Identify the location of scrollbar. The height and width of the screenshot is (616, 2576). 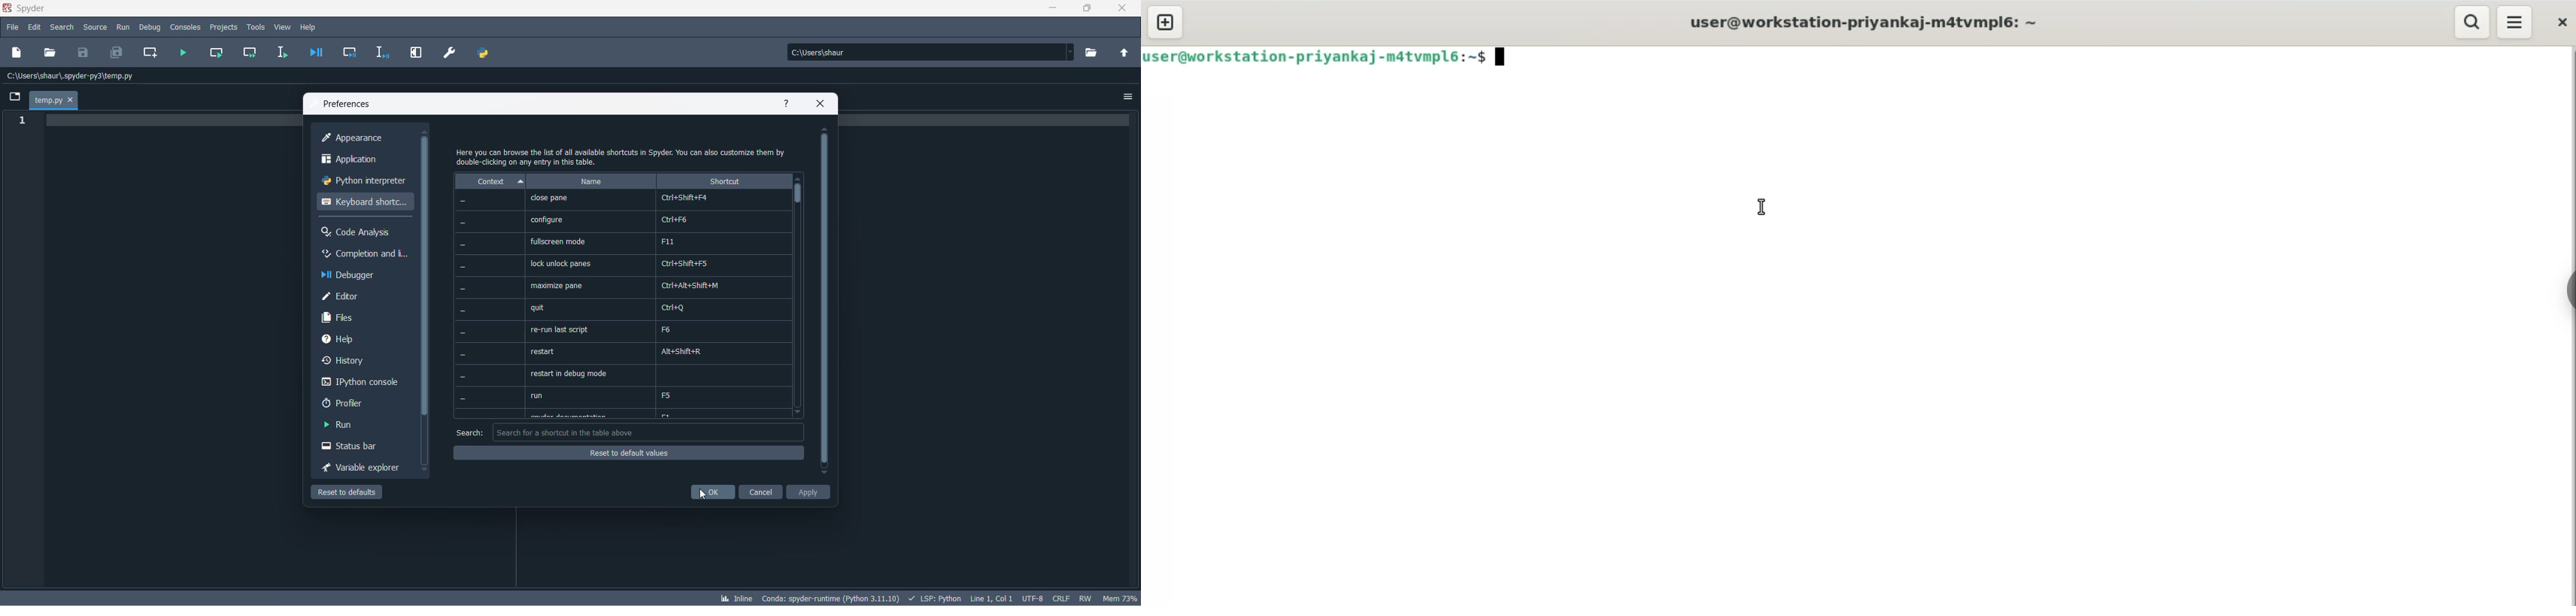
(825, 301).